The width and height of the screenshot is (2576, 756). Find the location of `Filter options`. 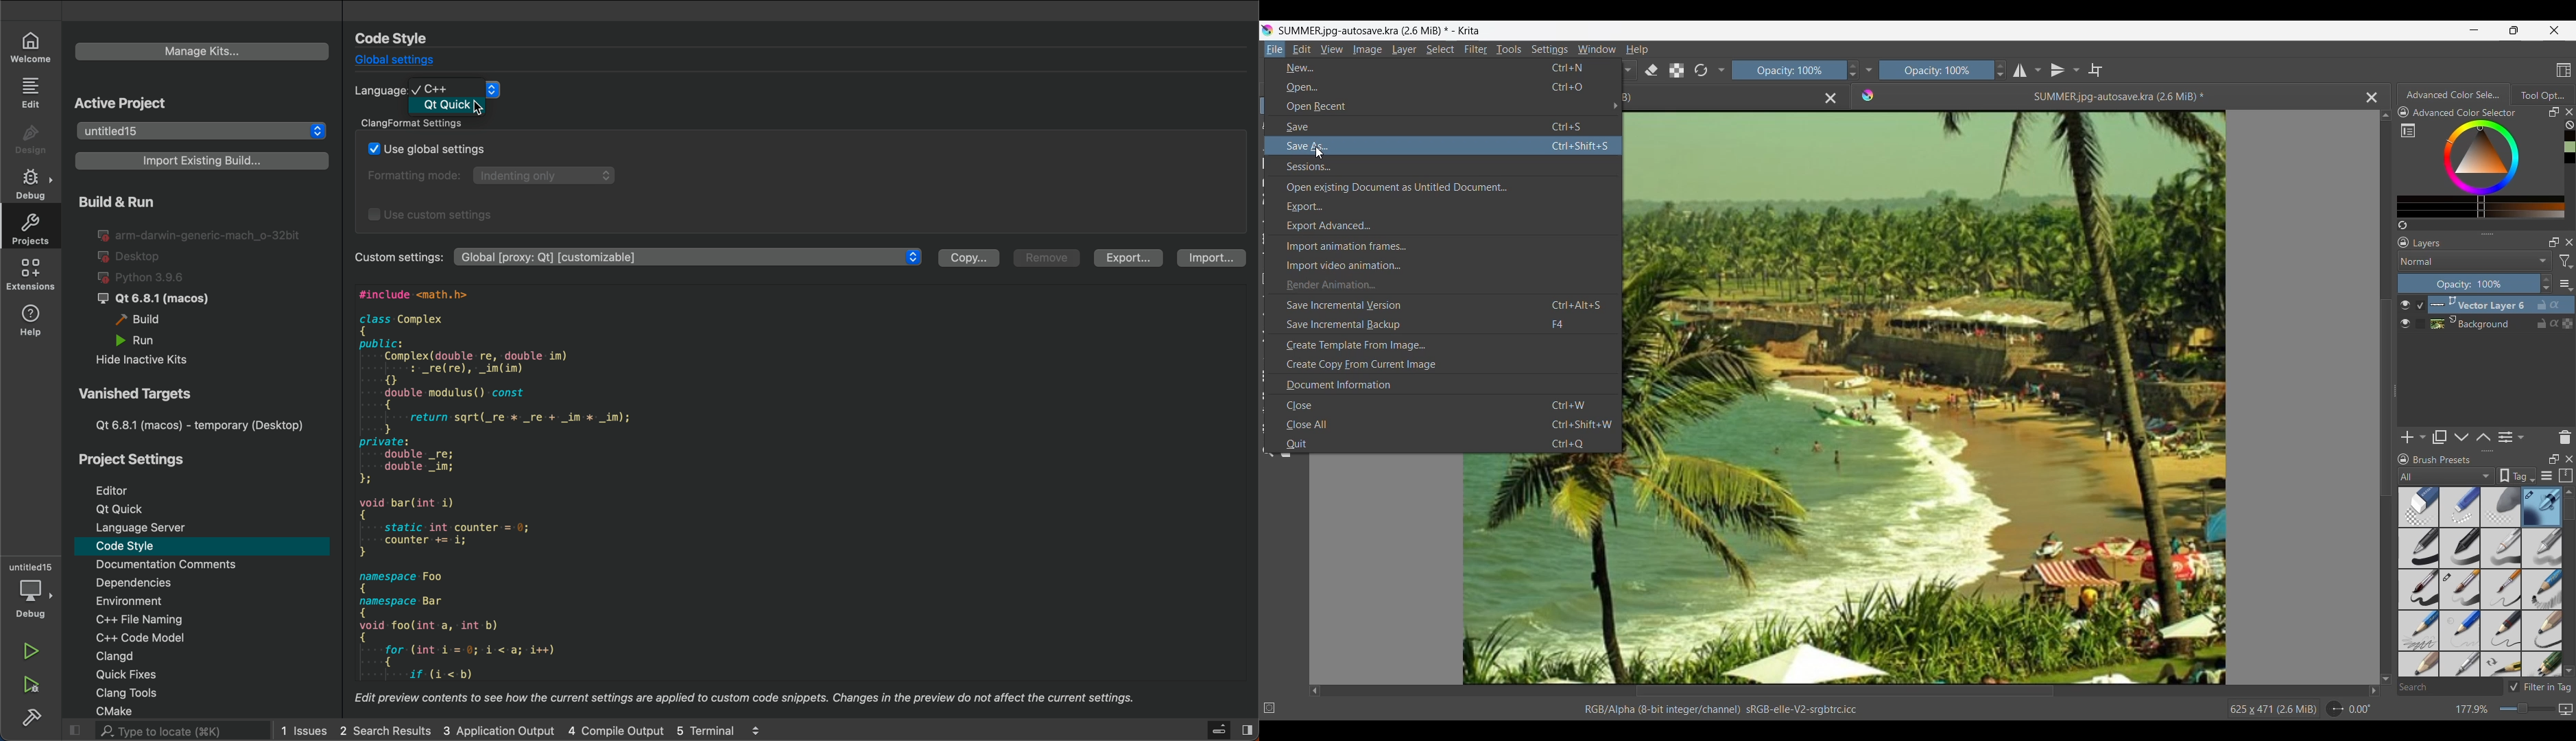

Filter options is located at coordinates (2565, 261).